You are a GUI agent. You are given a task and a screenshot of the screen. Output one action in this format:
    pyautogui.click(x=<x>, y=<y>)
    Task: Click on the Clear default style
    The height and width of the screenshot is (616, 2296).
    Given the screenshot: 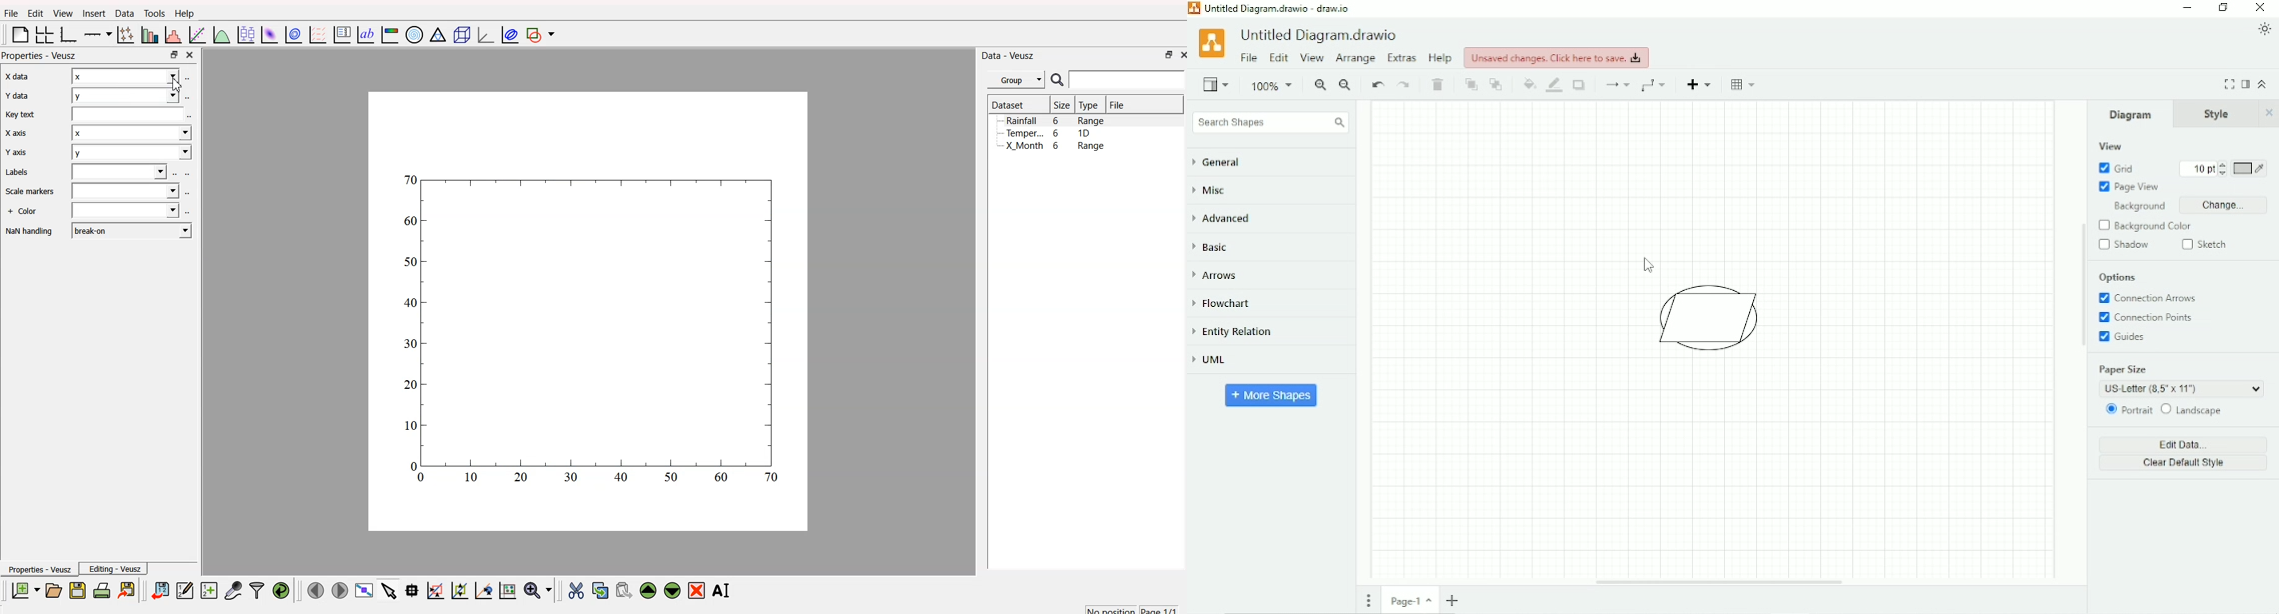 What is the action you would take?
    pyautogui.click(x=2184, y=464)
    